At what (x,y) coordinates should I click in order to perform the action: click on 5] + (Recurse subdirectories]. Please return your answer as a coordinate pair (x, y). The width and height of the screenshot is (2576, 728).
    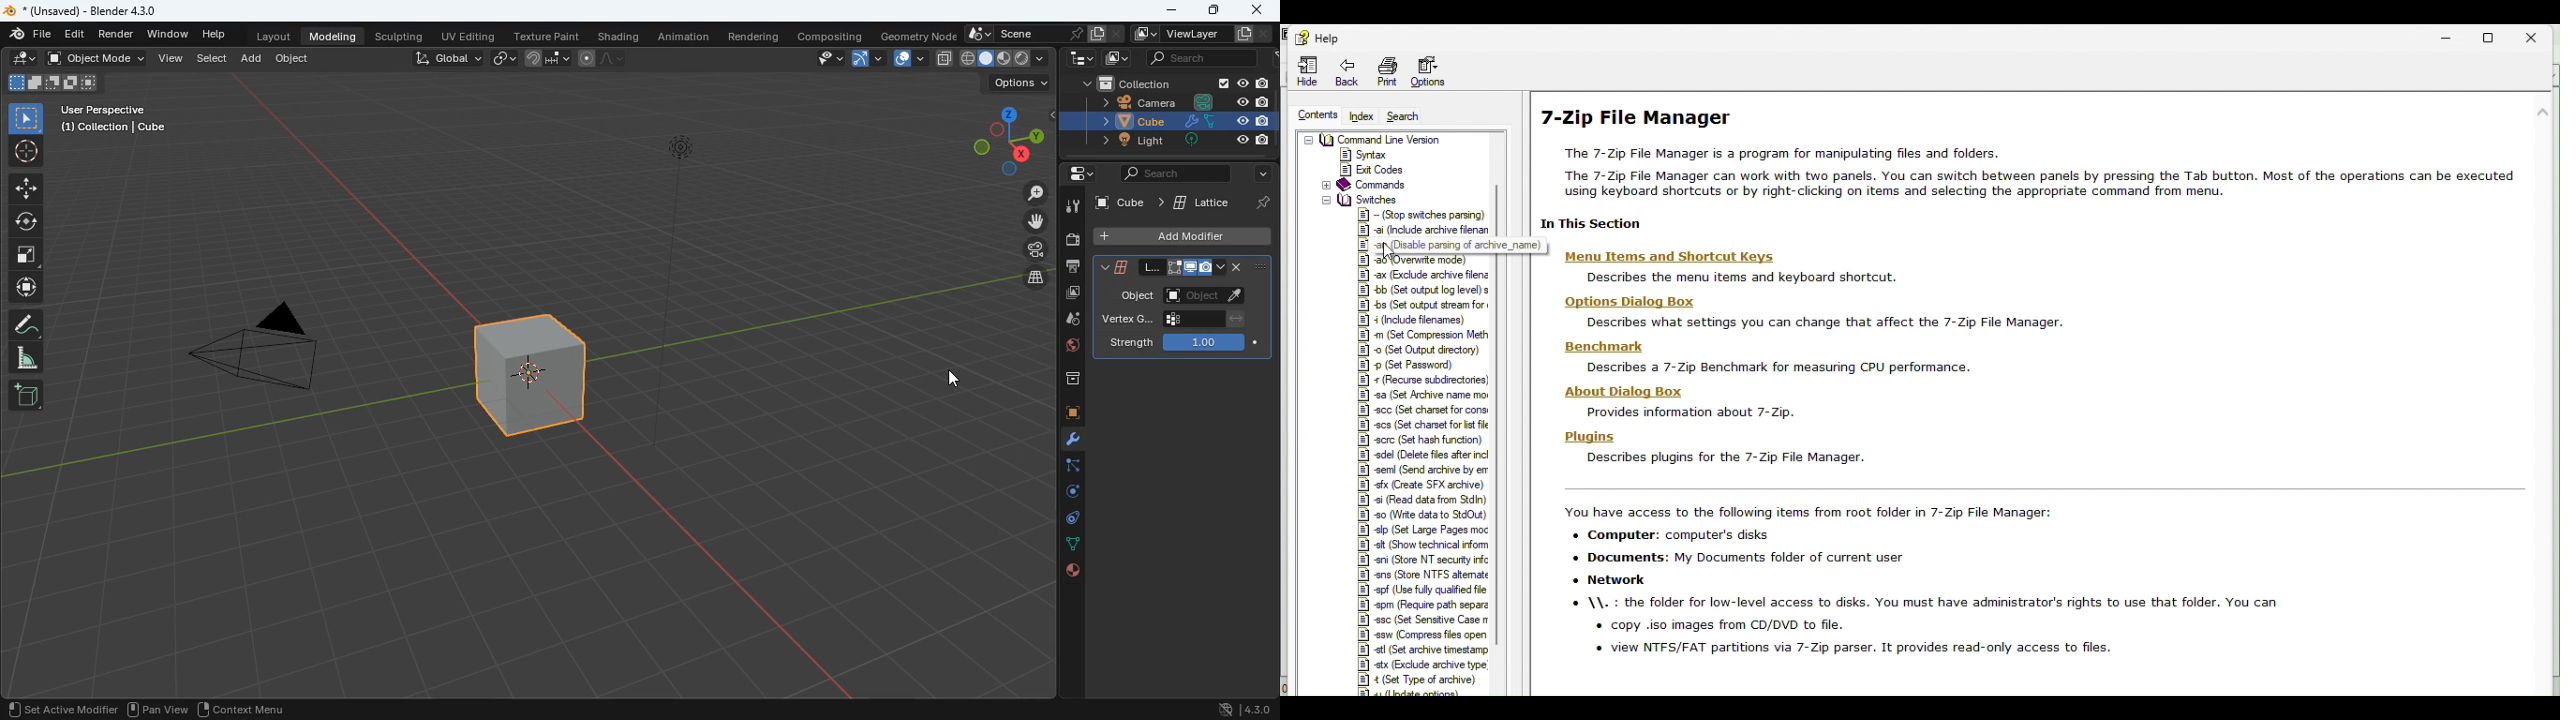
    Looking at the image, I should click on (1422, 382).